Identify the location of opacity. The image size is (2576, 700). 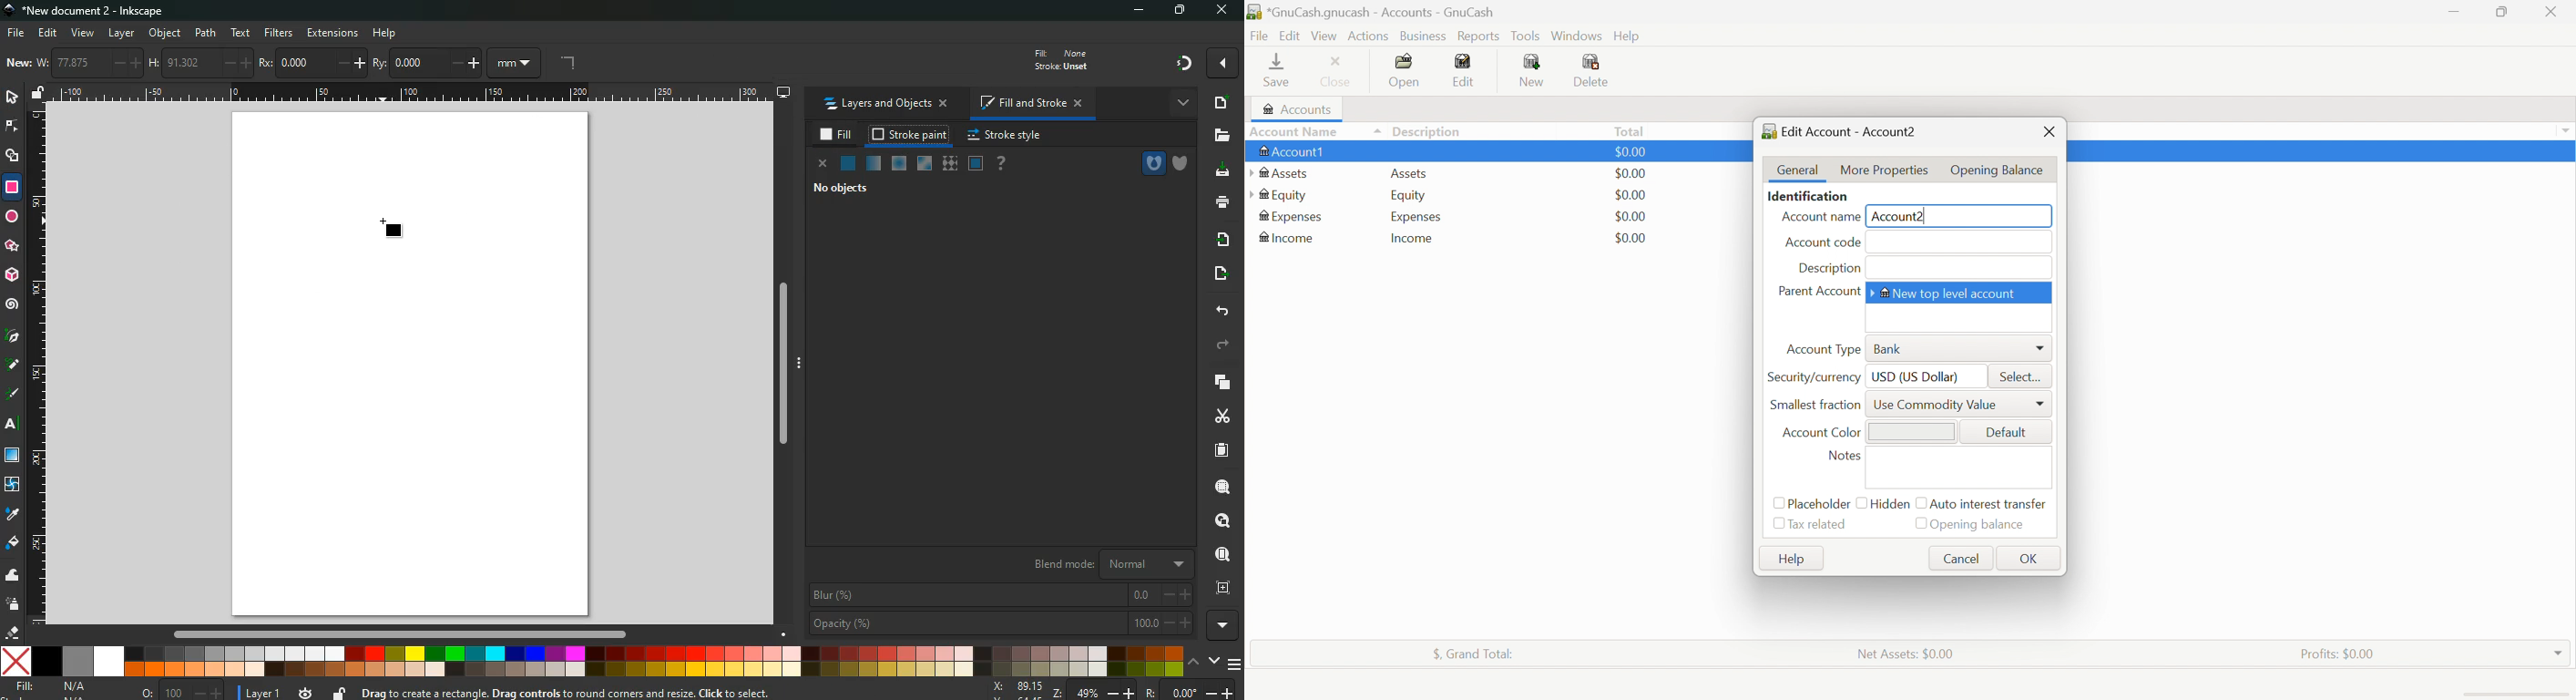
(873, 164).